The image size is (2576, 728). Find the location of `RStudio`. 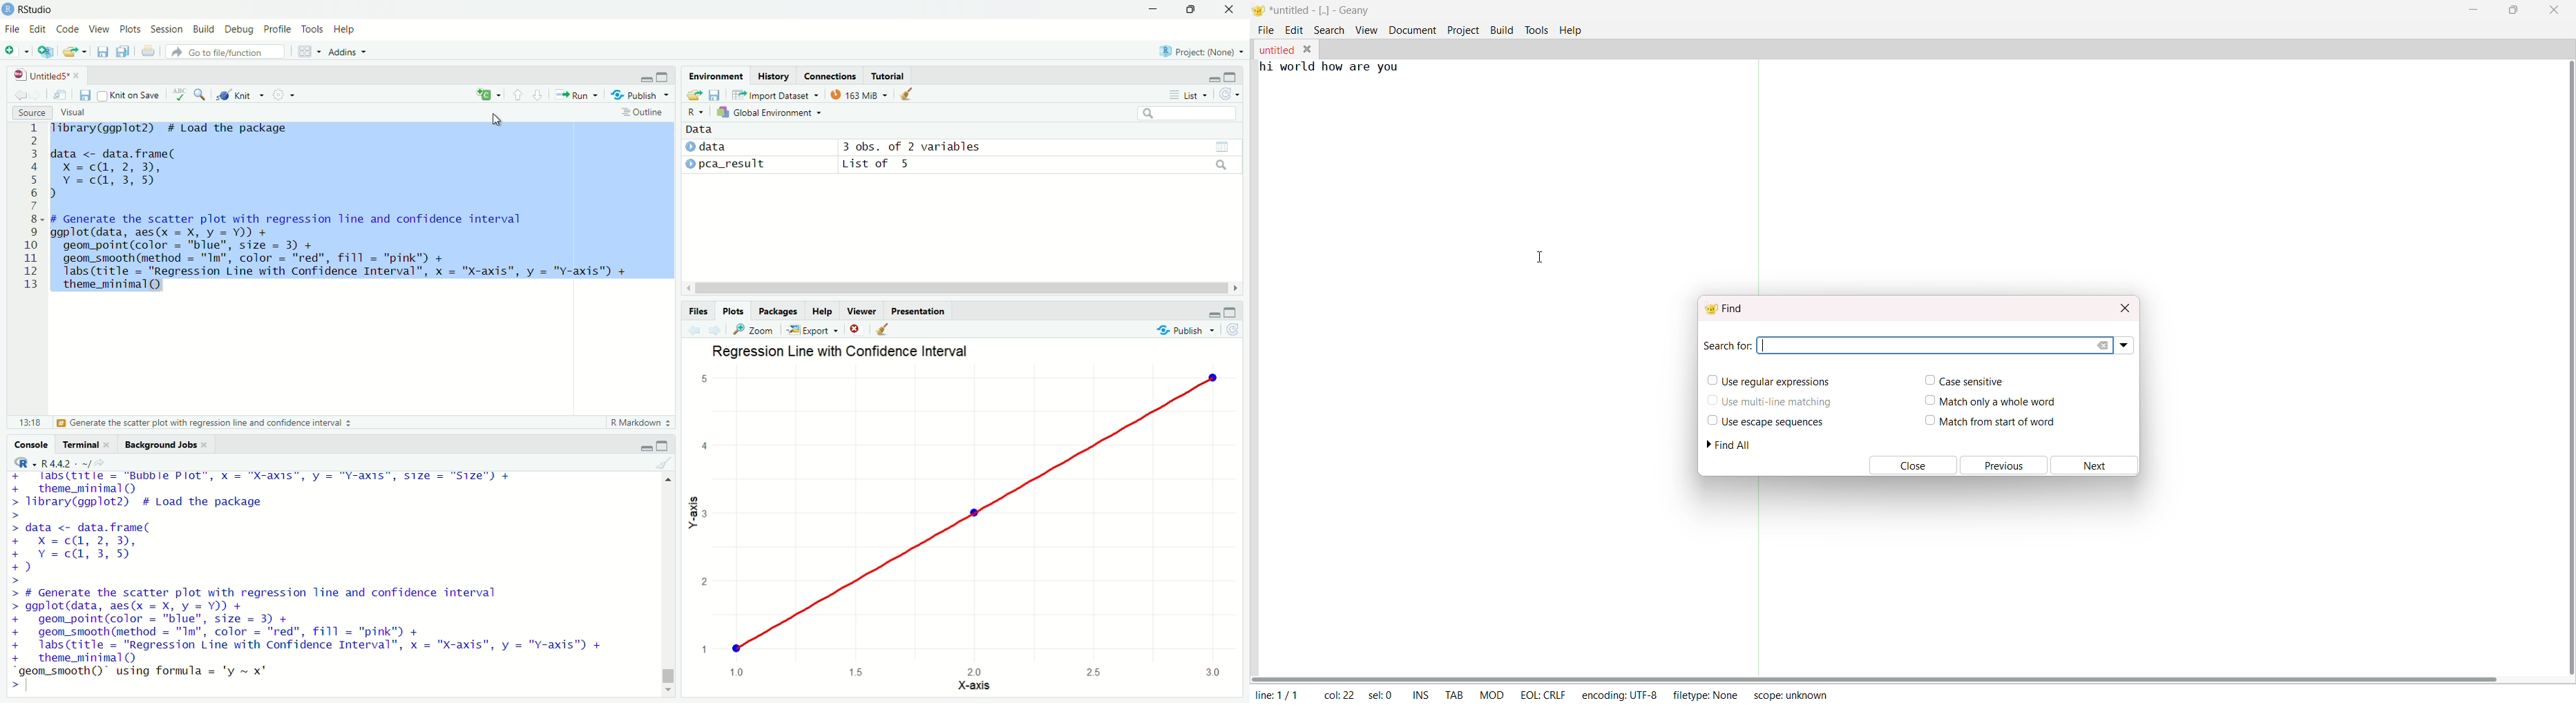

RStudio is located at coordinates (29, 9).